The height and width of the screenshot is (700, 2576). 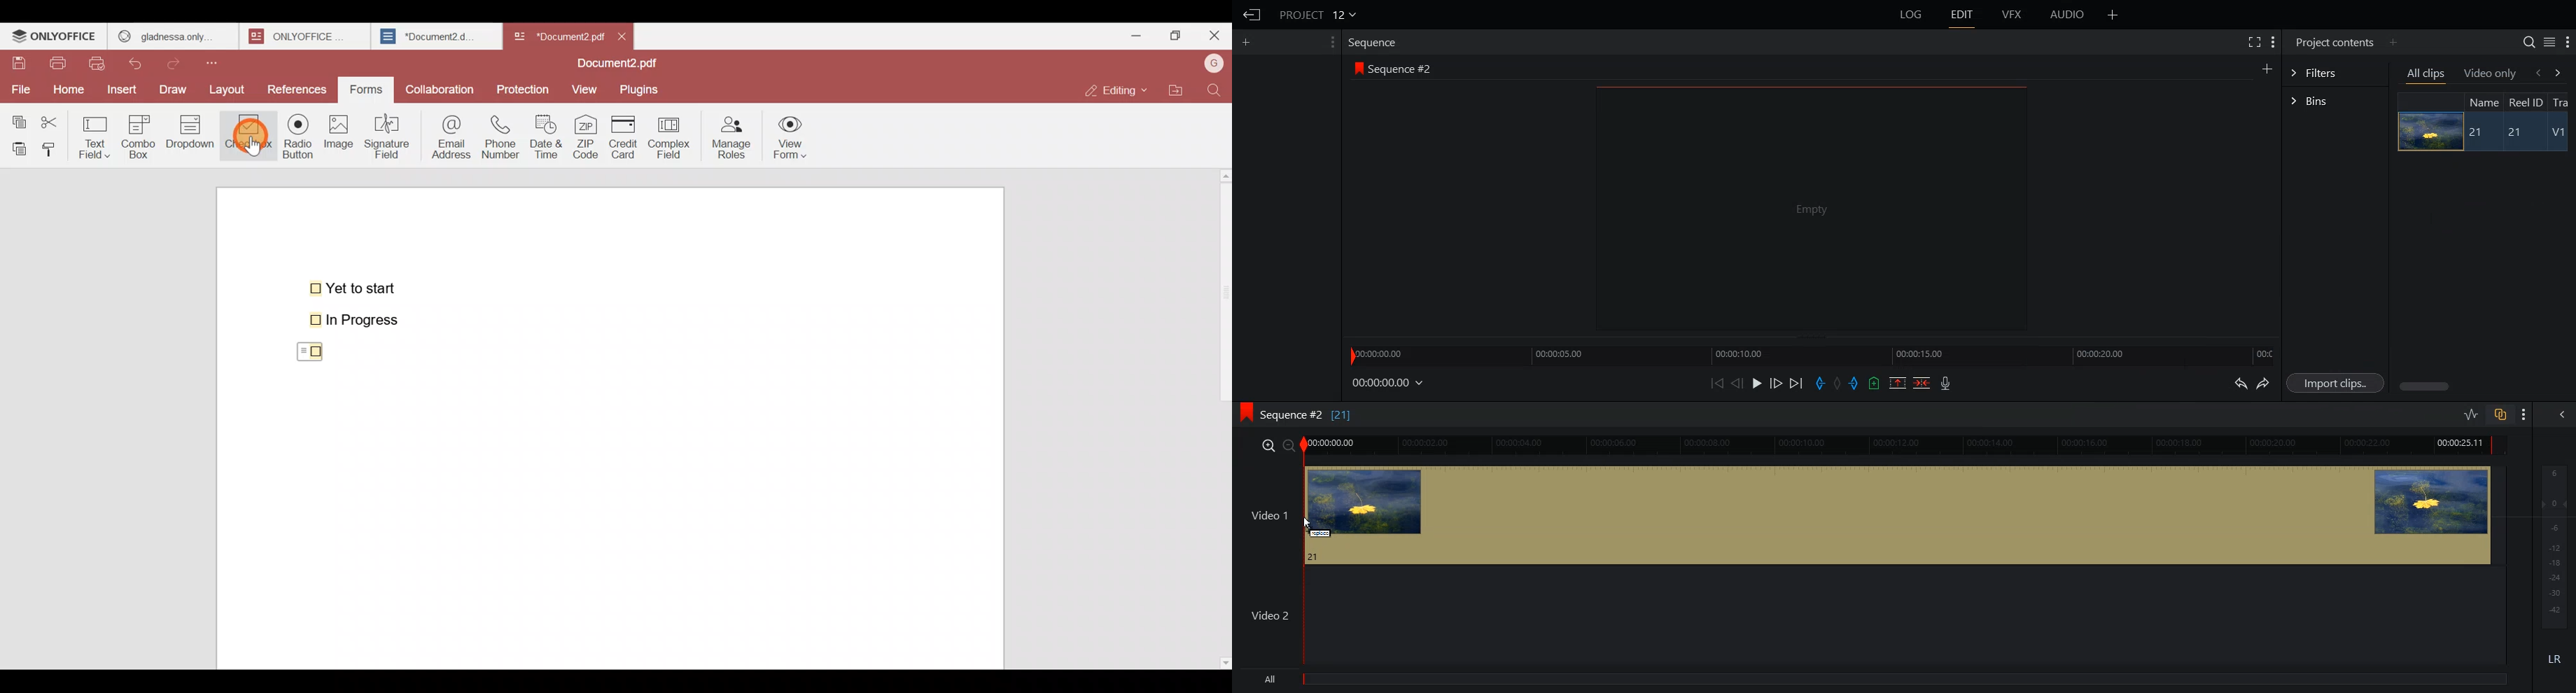 What do you see at coordinates (2334, 382) in the screenshot?
I see `Import clips` at bounding box center [2334, 382].